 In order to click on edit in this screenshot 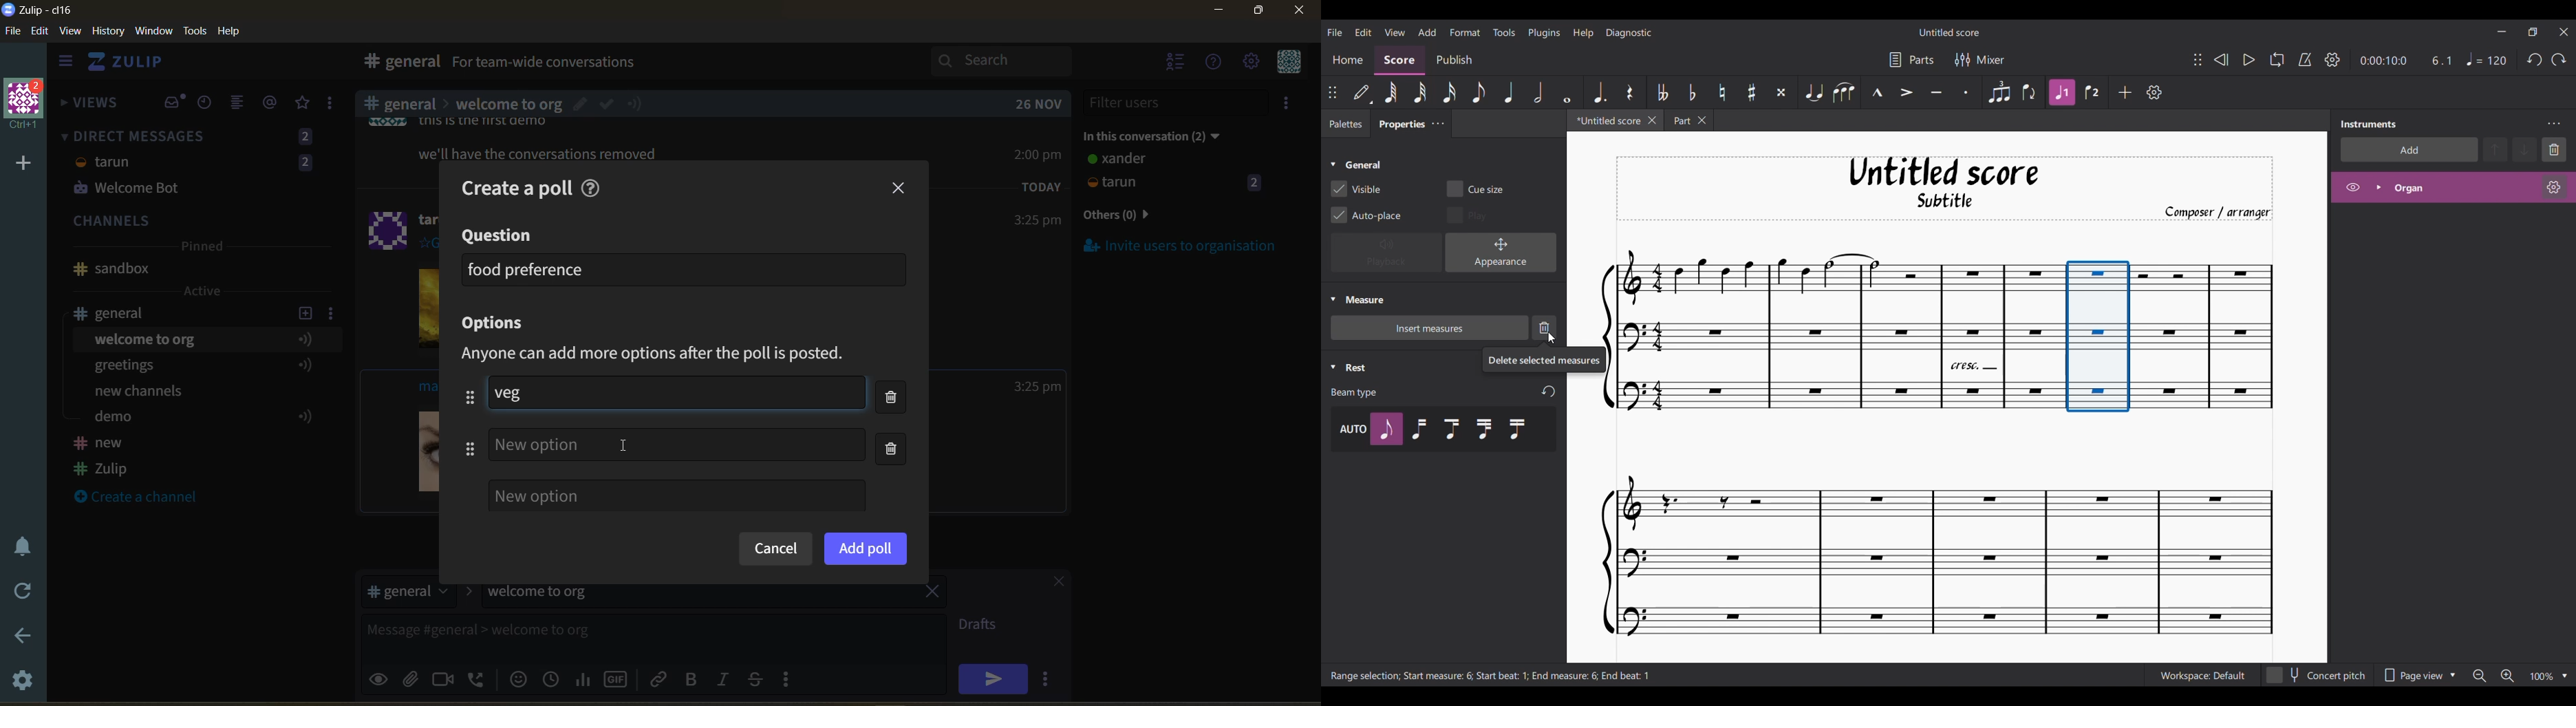, I will do `click(40, 32)`.